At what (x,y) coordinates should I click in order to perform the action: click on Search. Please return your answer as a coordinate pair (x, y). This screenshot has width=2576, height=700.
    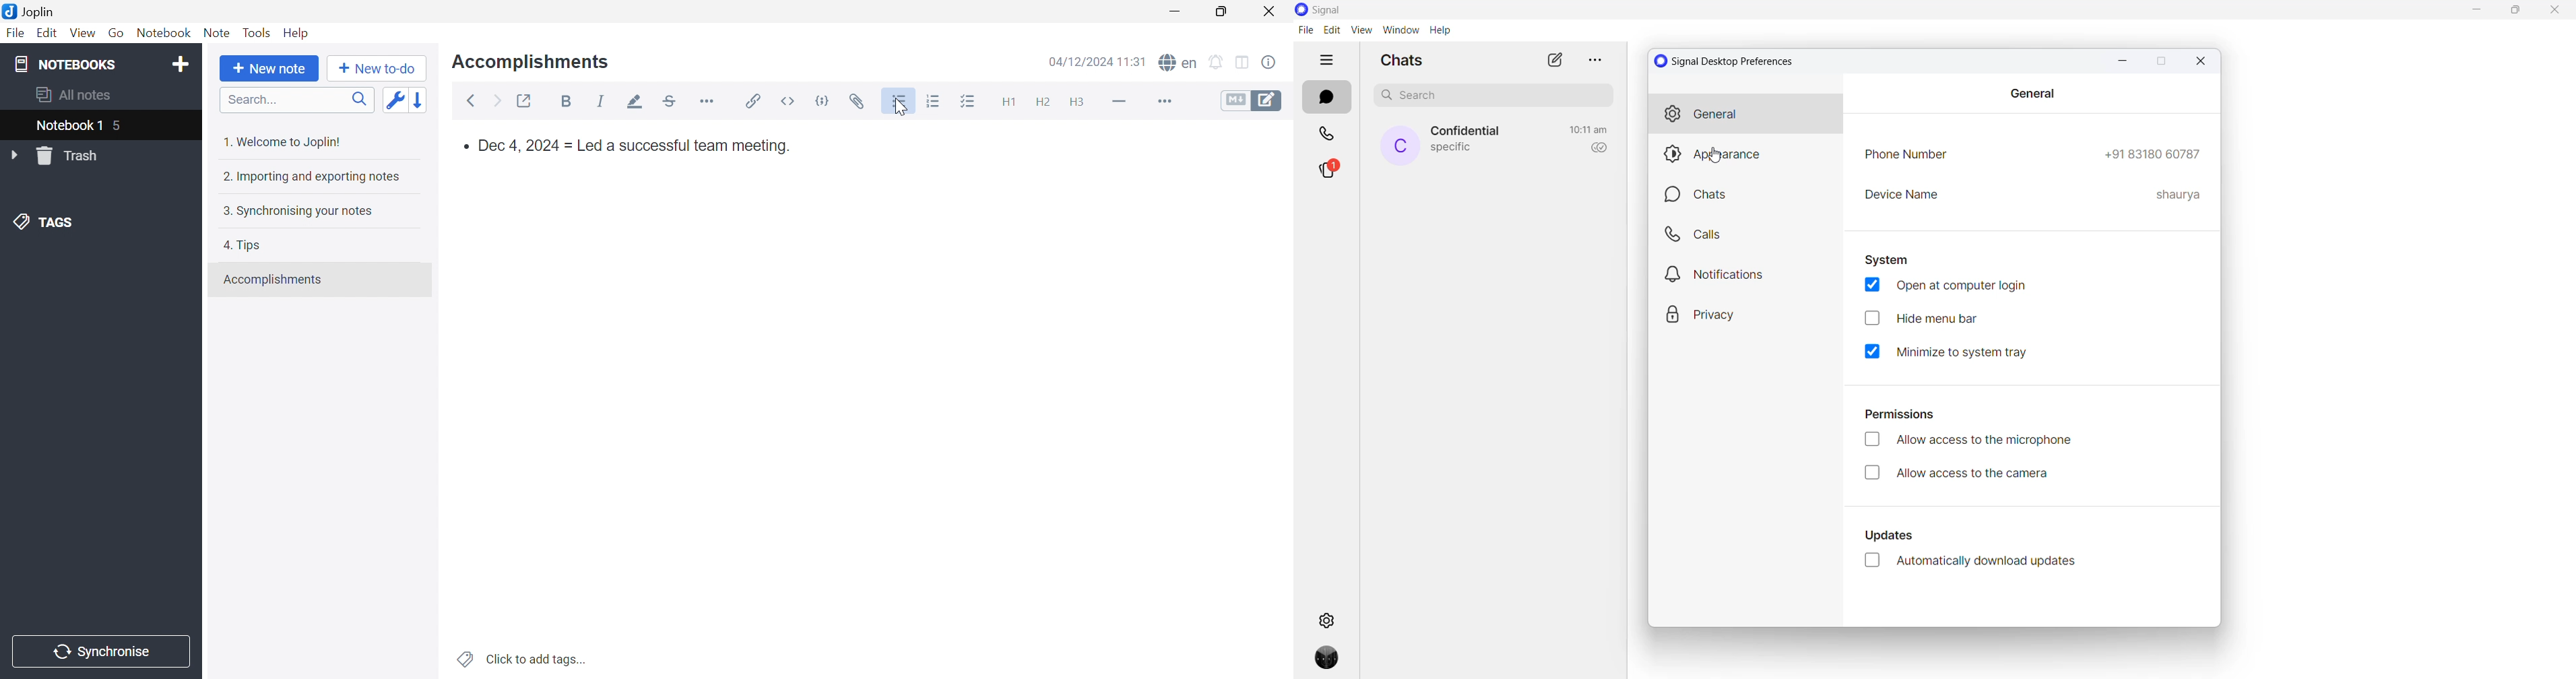
    Looking at the image, I should click on (297, 100).